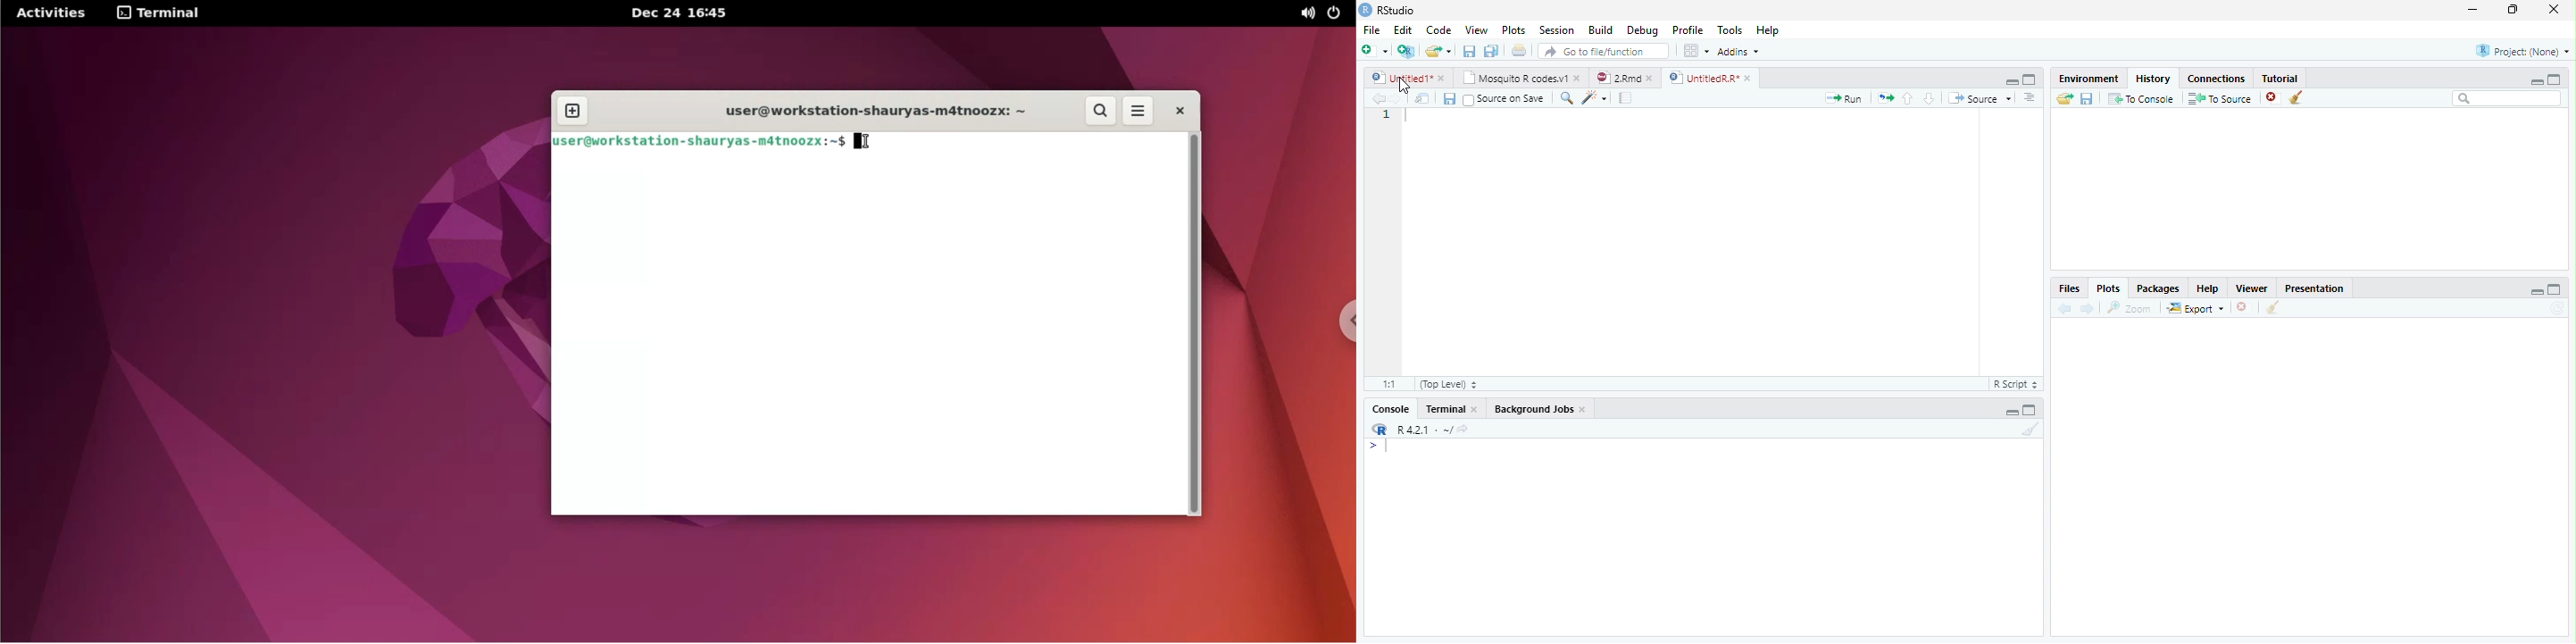 Image resolution: width=2576 pixels, height=644 pixels. Describe the element at coordinates (1505, 98) in the screenshot. I see `Source on save` at that location.